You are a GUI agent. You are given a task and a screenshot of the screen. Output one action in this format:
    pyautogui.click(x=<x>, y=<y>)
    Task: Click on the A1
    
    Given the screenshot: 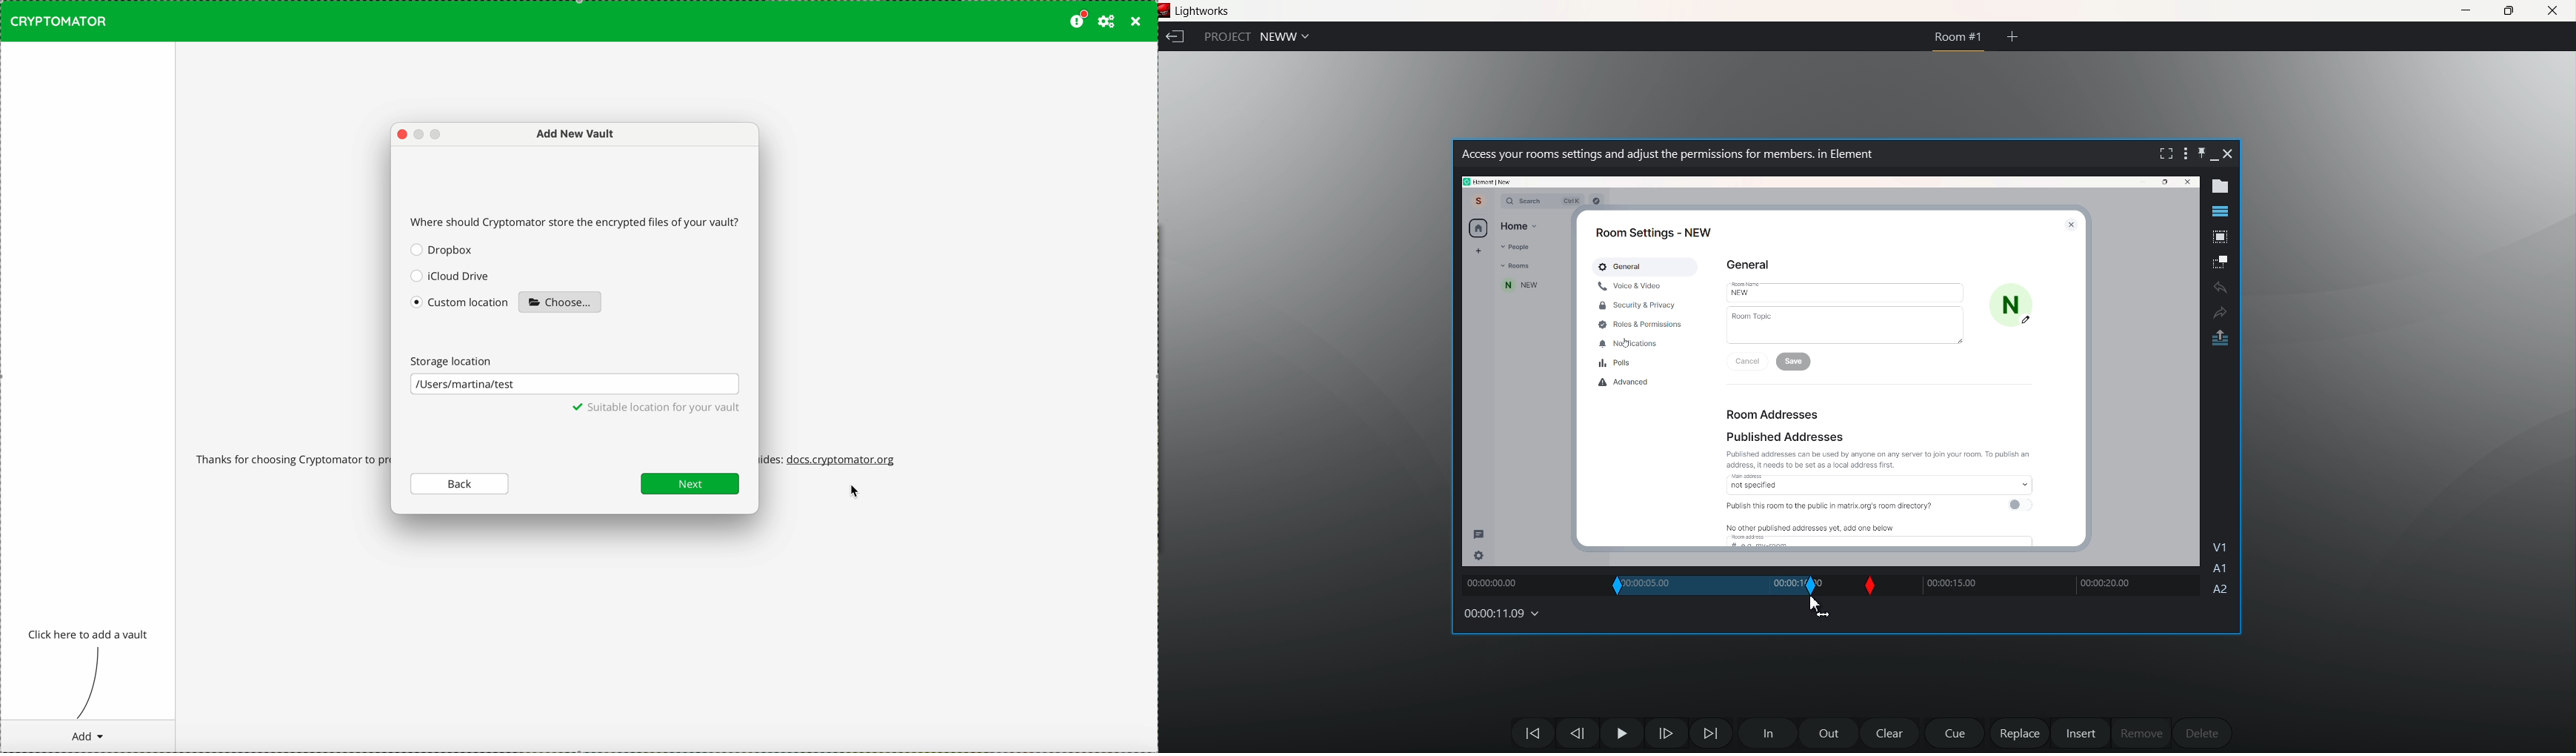 What is the action you would take?
    pyautogui.click(x=2220, y=569)
    